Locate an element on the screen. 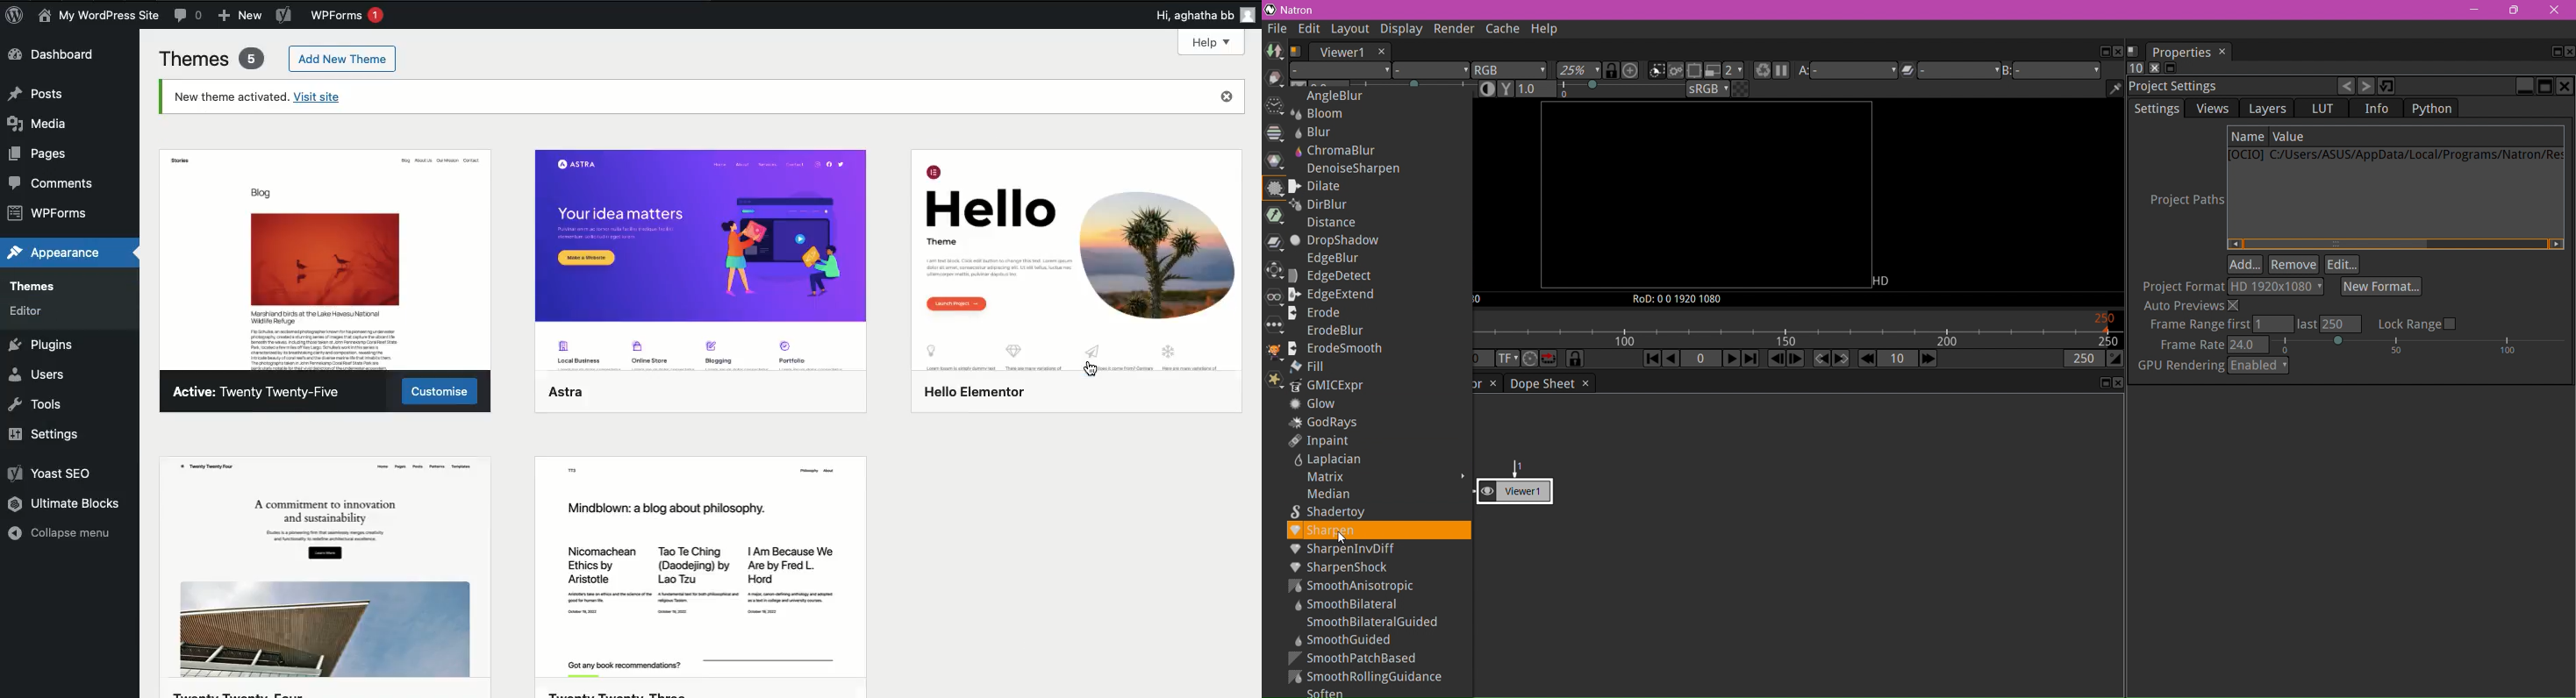 The image size is (2576, 700). LUT is located at coordinates (2322, 108).